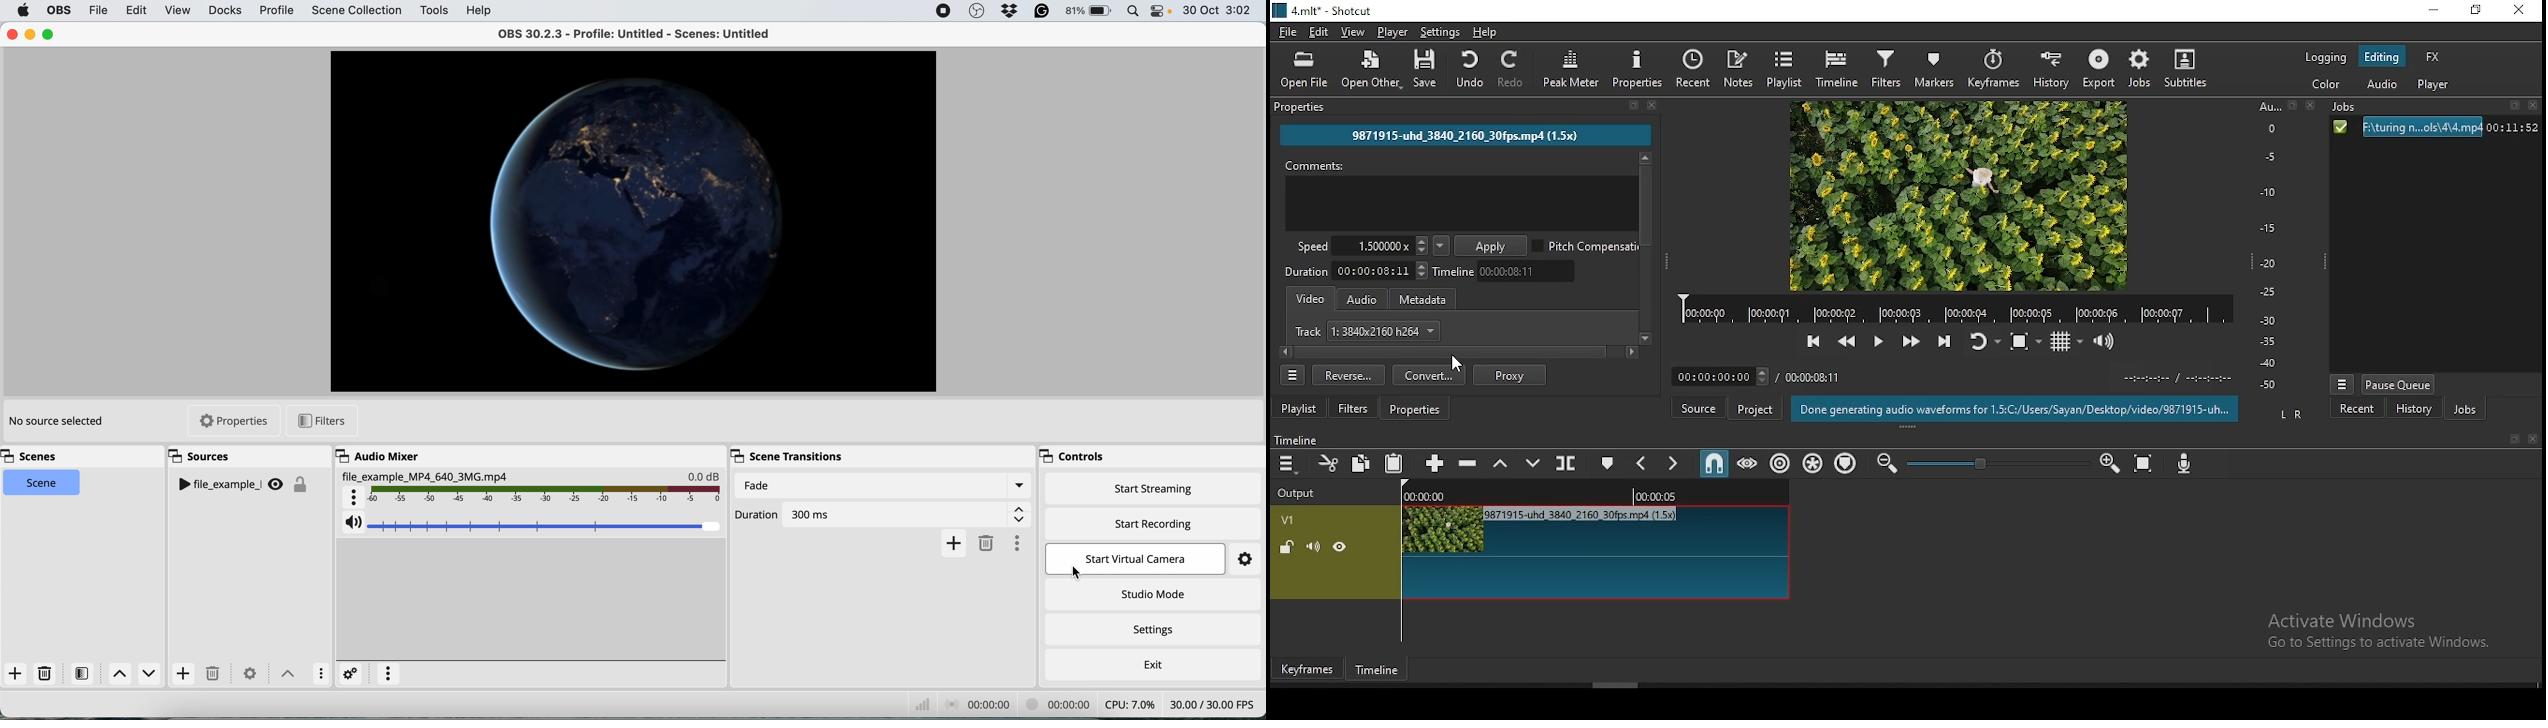  I want to click on audio recording timestamp, so click(979, 705).